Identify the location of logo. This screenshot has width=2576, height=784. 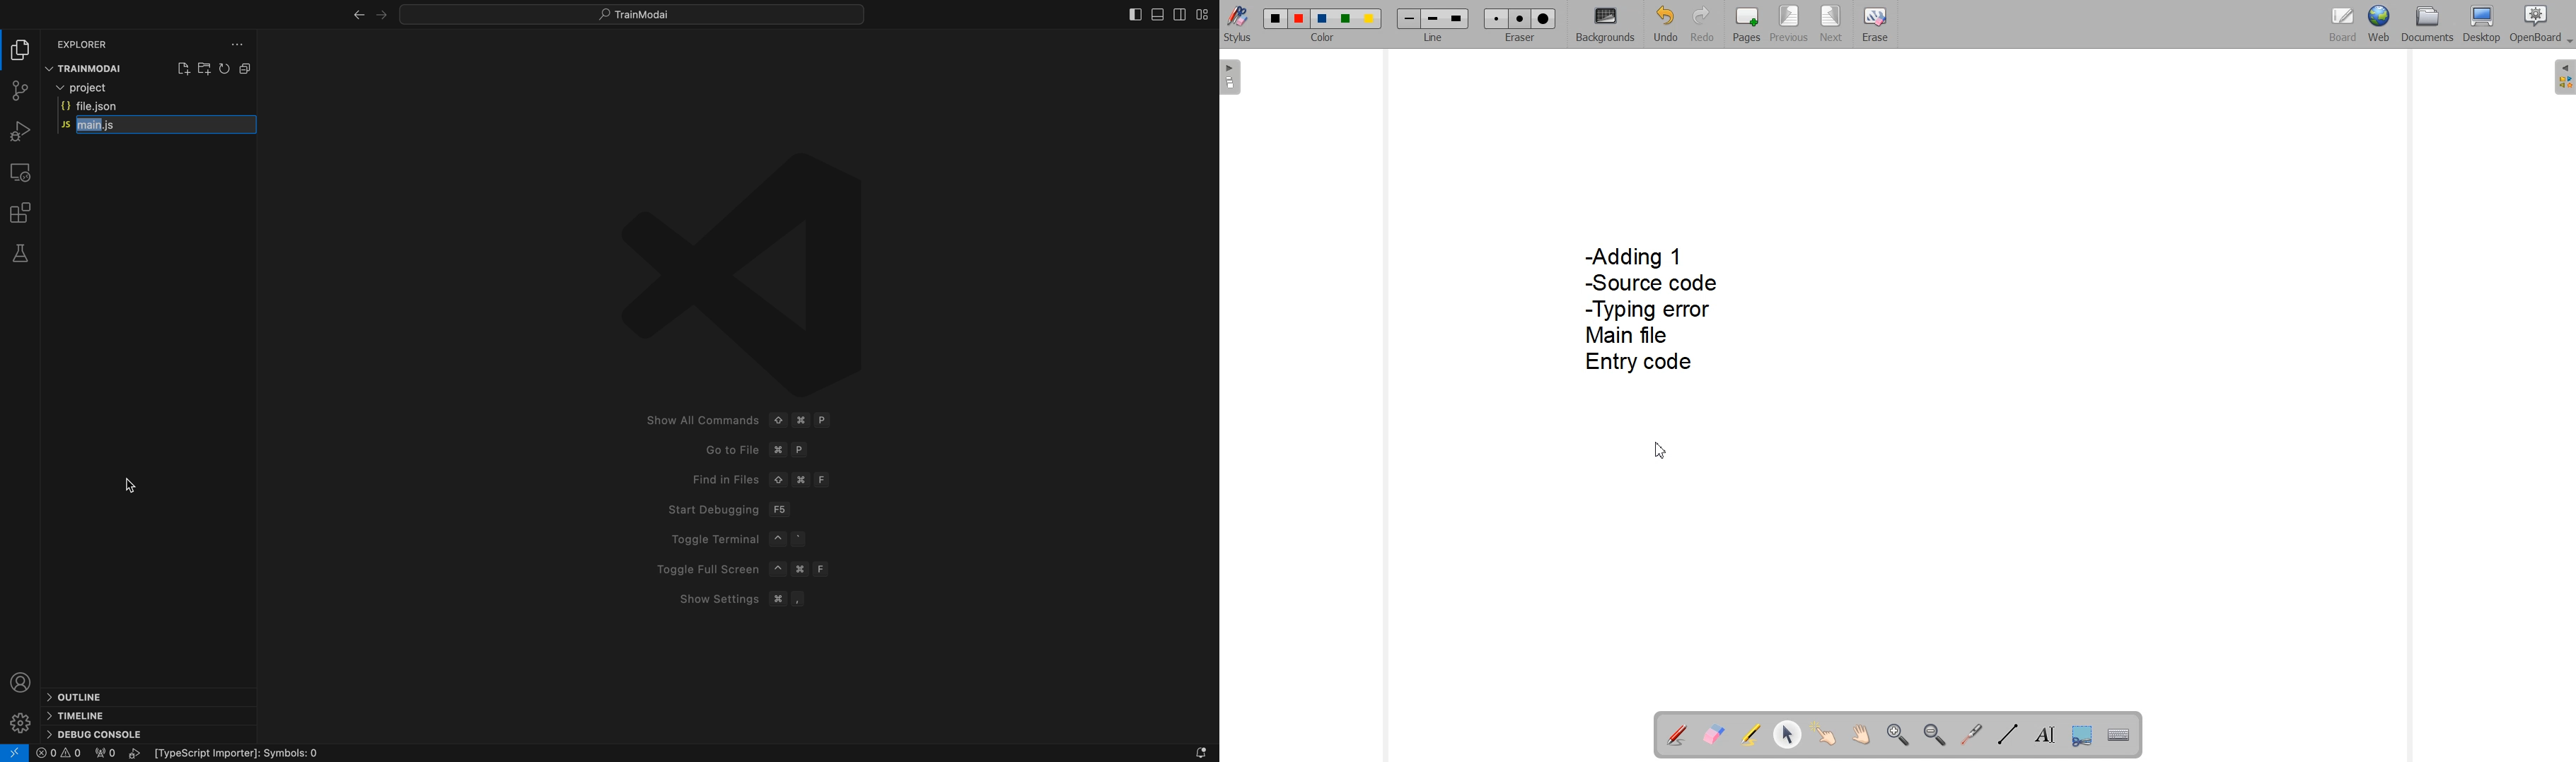
(744, 269).